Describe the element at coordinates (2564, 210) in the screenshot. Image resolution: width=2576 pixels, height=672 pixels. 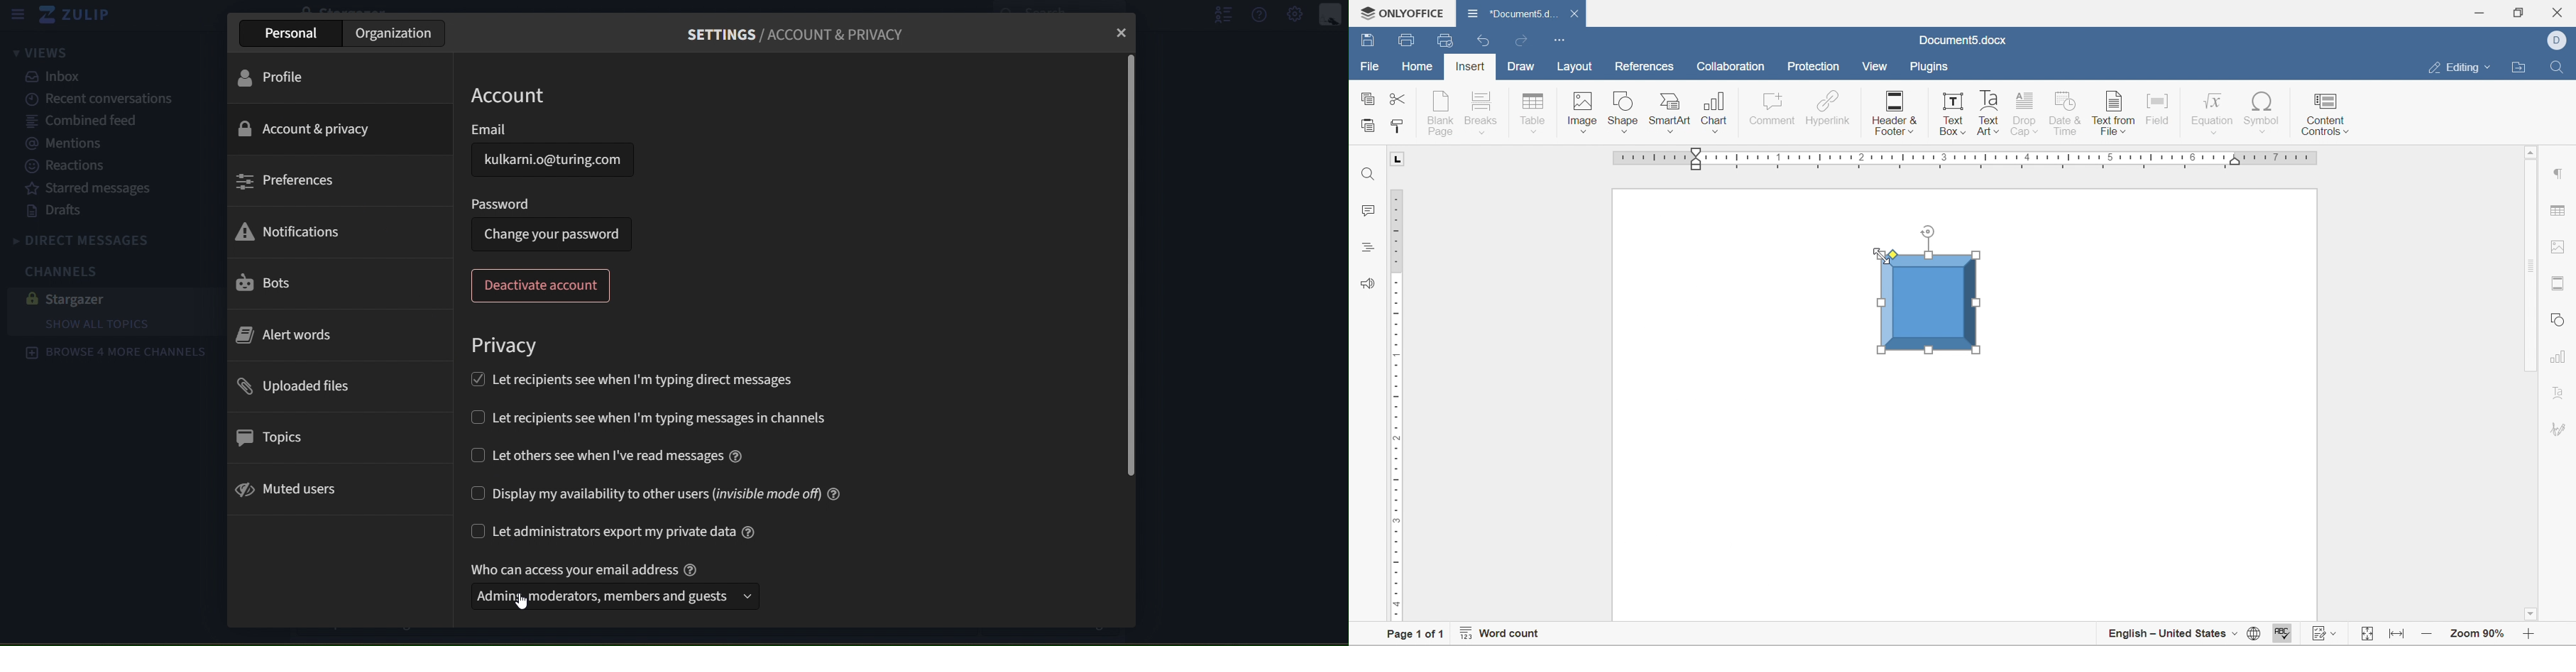
I see `table settings` at that location.